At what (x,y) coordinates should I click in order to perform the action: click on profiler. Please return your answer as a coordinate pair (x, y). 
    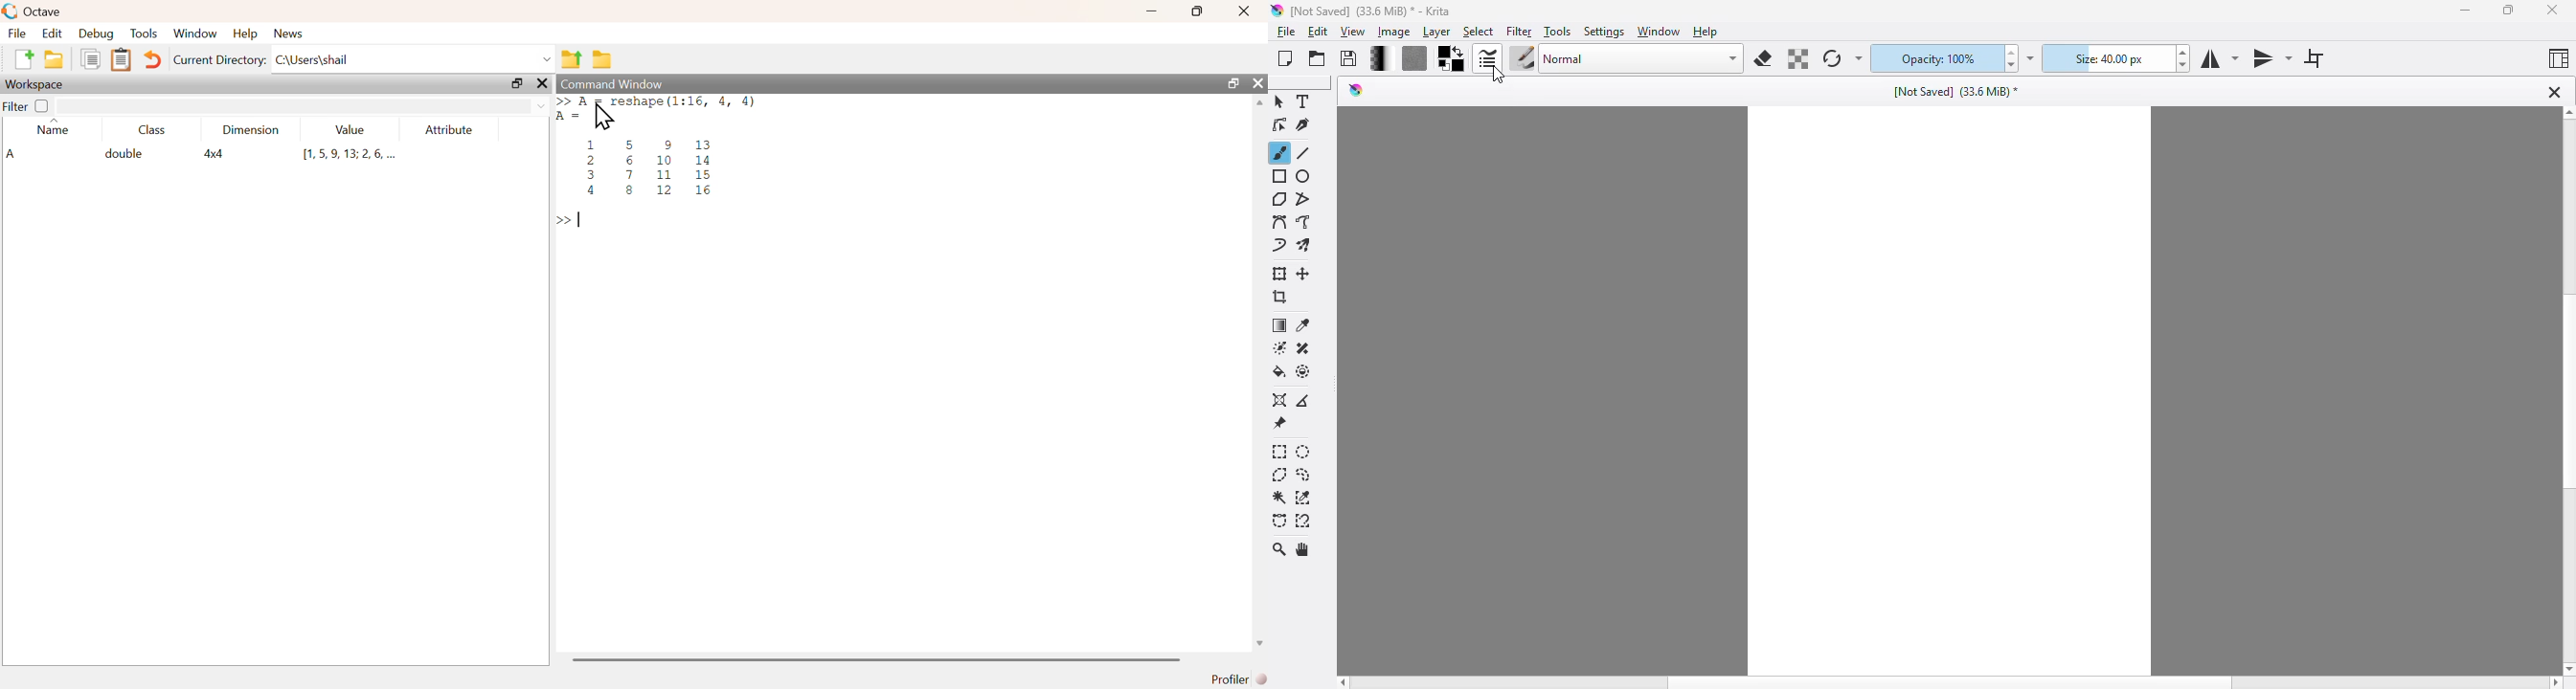
    Looking at the image, I should click on (1235, 678).